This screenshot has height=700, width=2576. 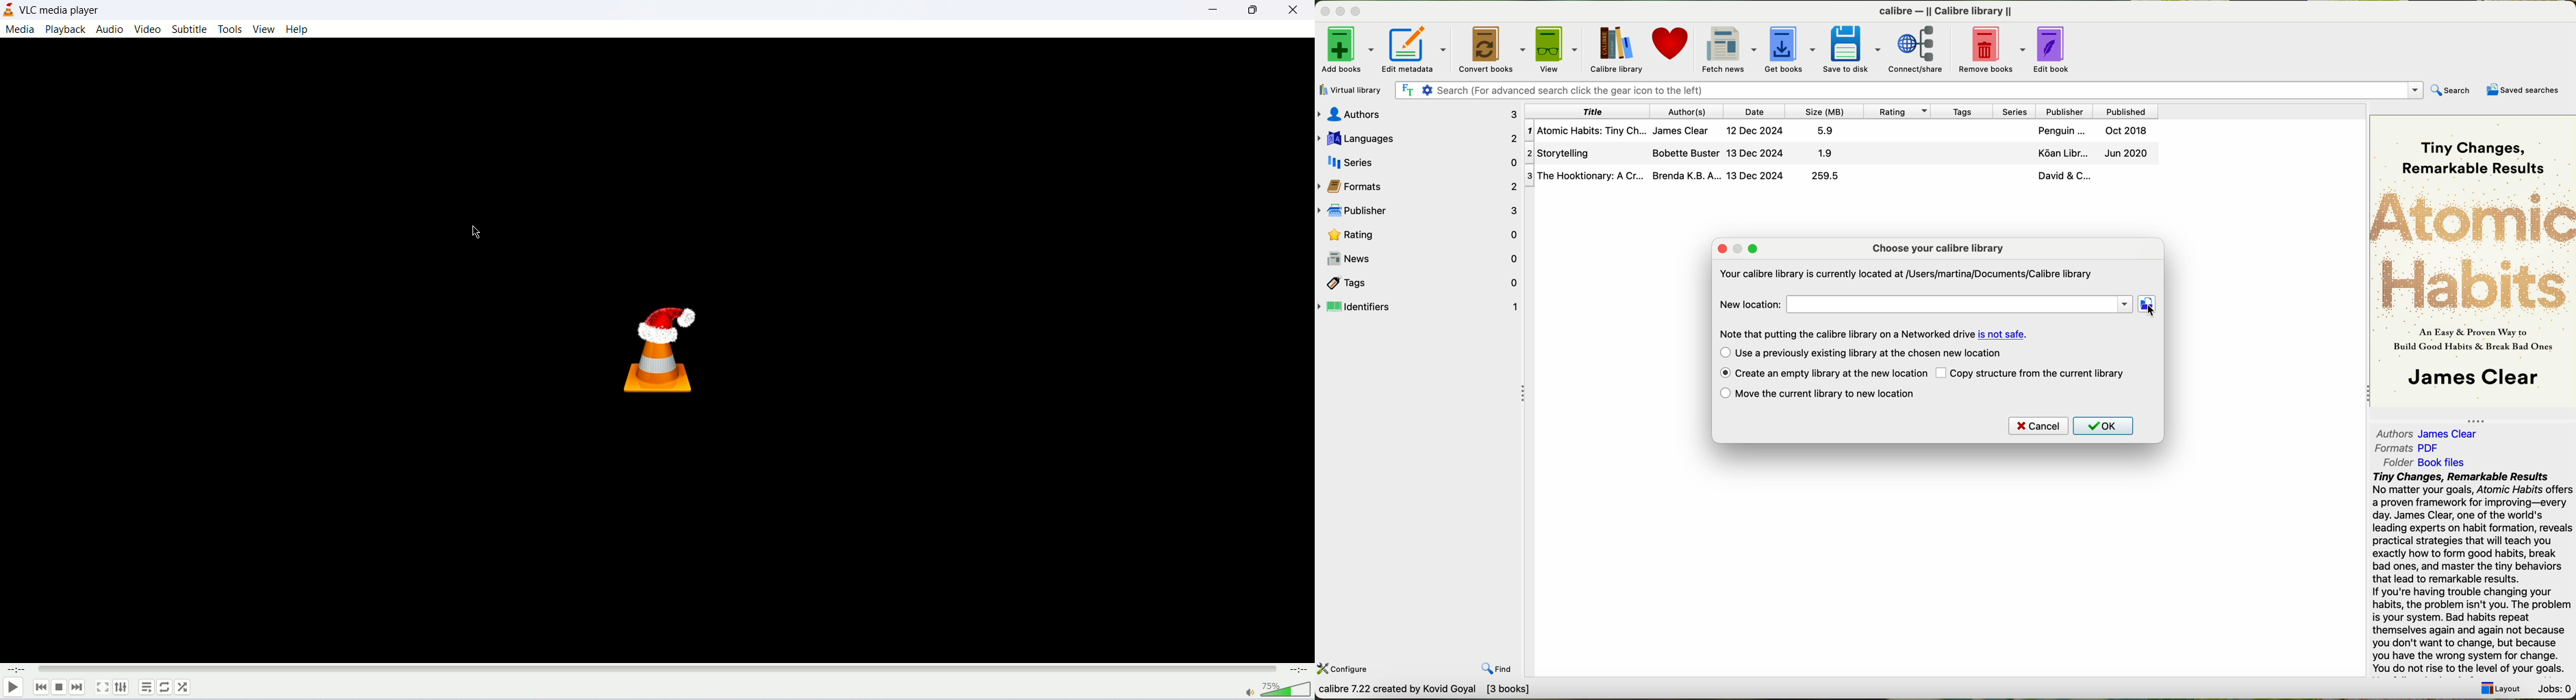 I want to click on maximize program, so click(x=1362, y=12).